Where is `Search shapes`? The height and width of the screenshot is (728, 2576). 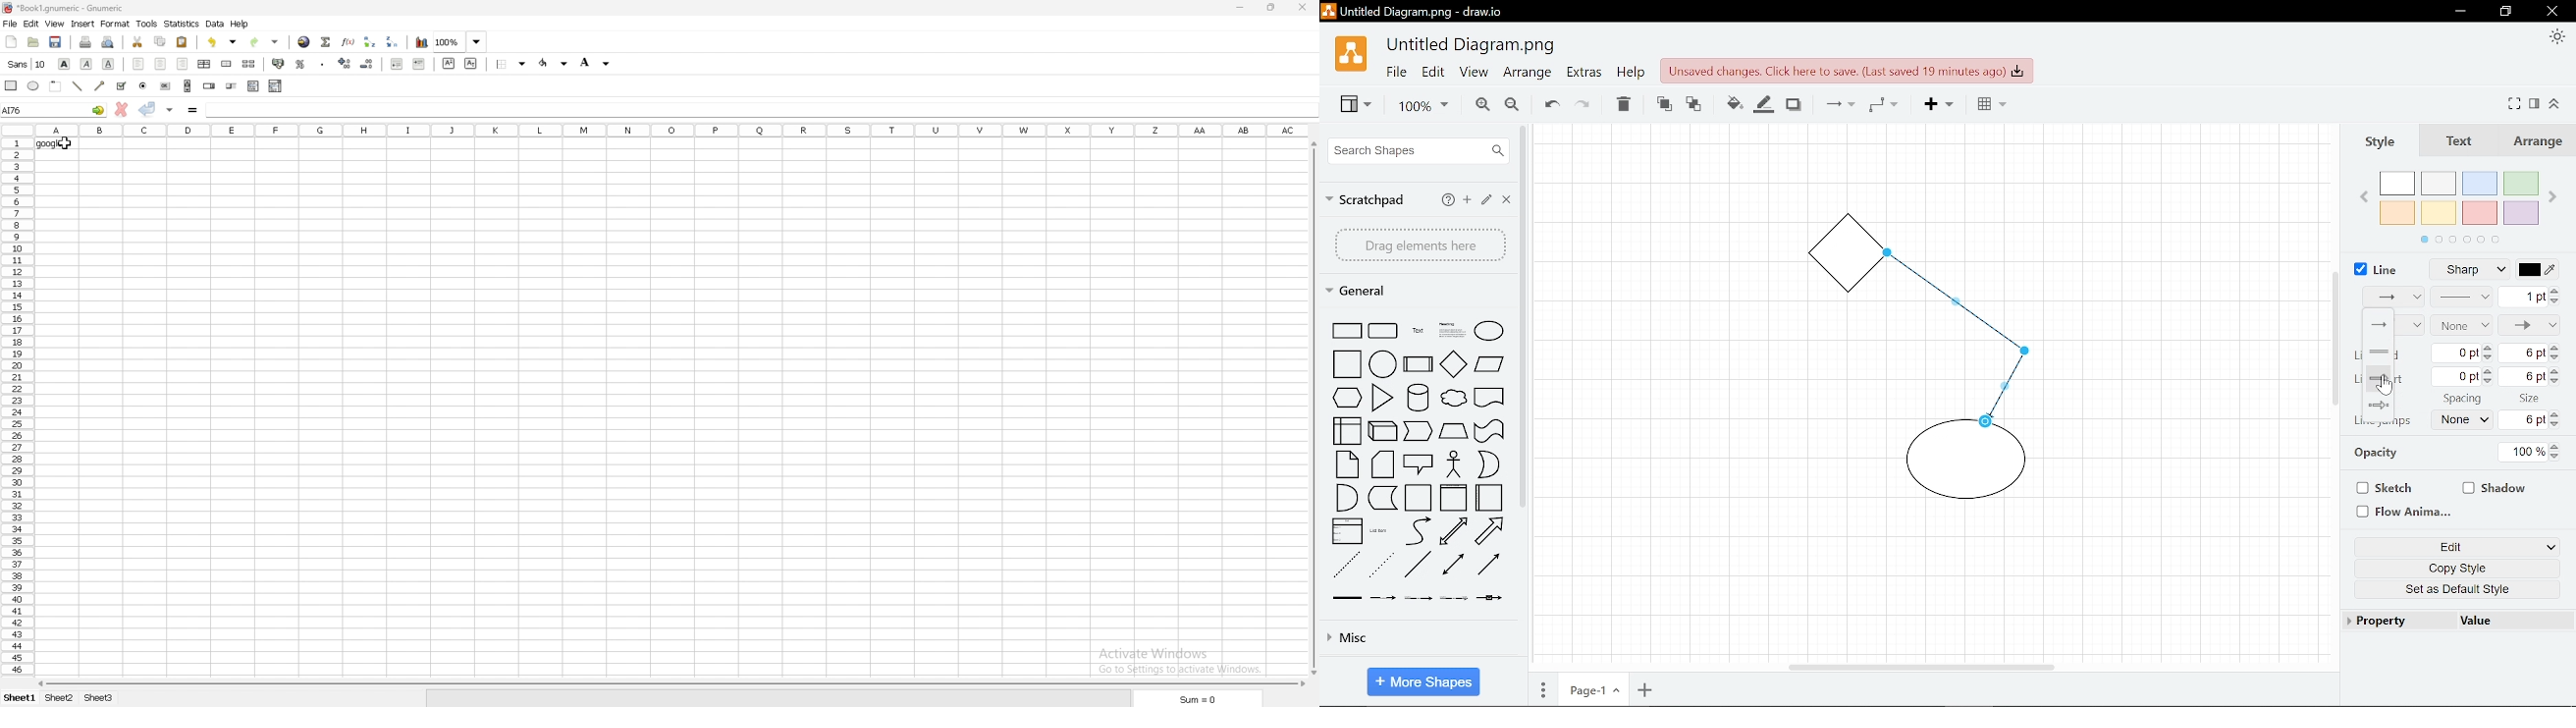
Search shapes is located at coordinates (1416, 150).